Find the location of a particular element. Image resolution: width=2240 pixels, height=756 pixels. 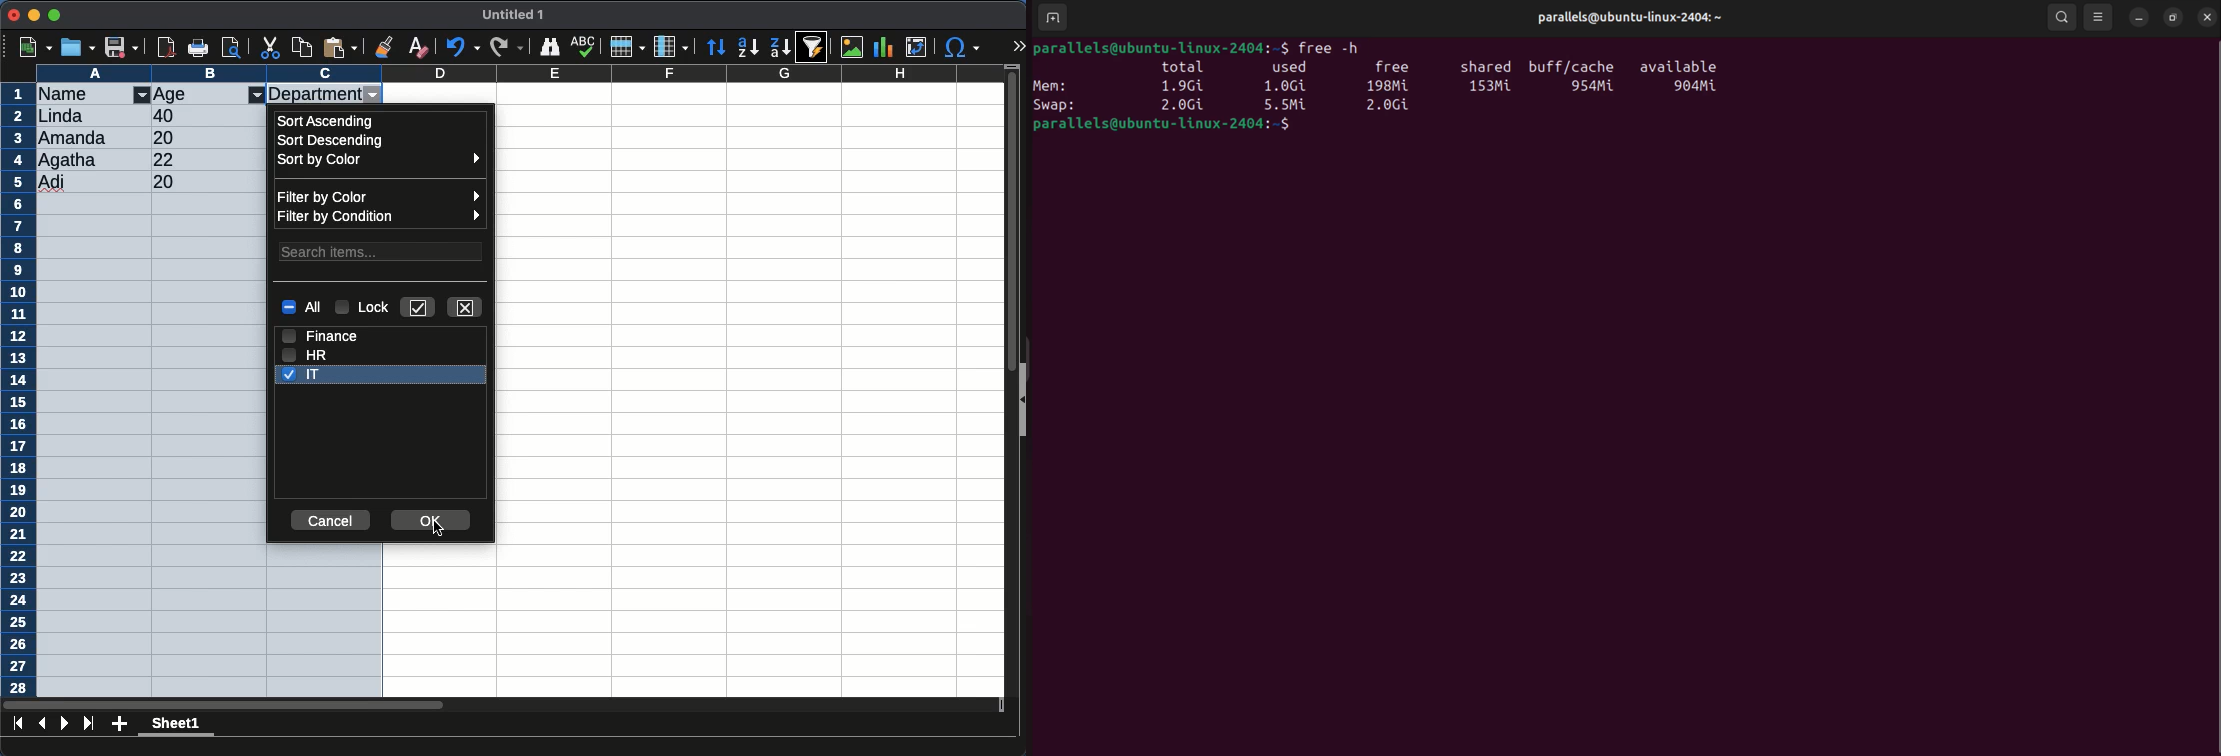

sort by color is located at coordinates (378, 162).